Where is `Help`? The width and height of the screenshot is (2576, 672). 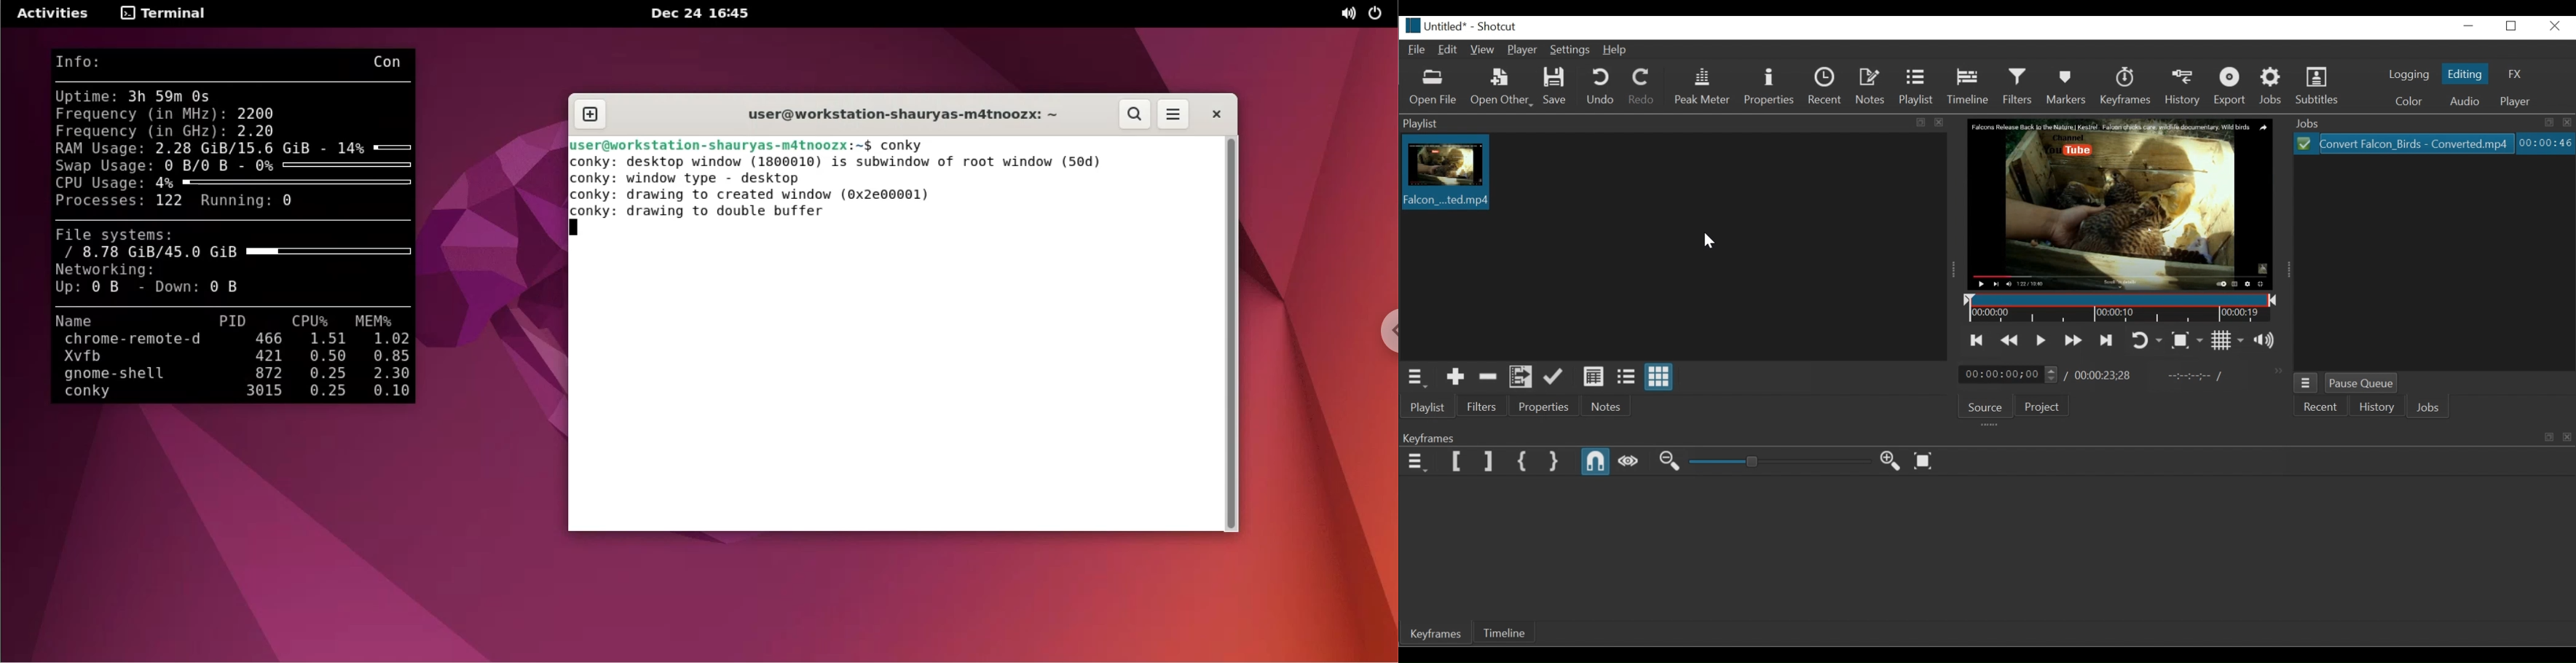
Help is located at coordinates (1616, 50).